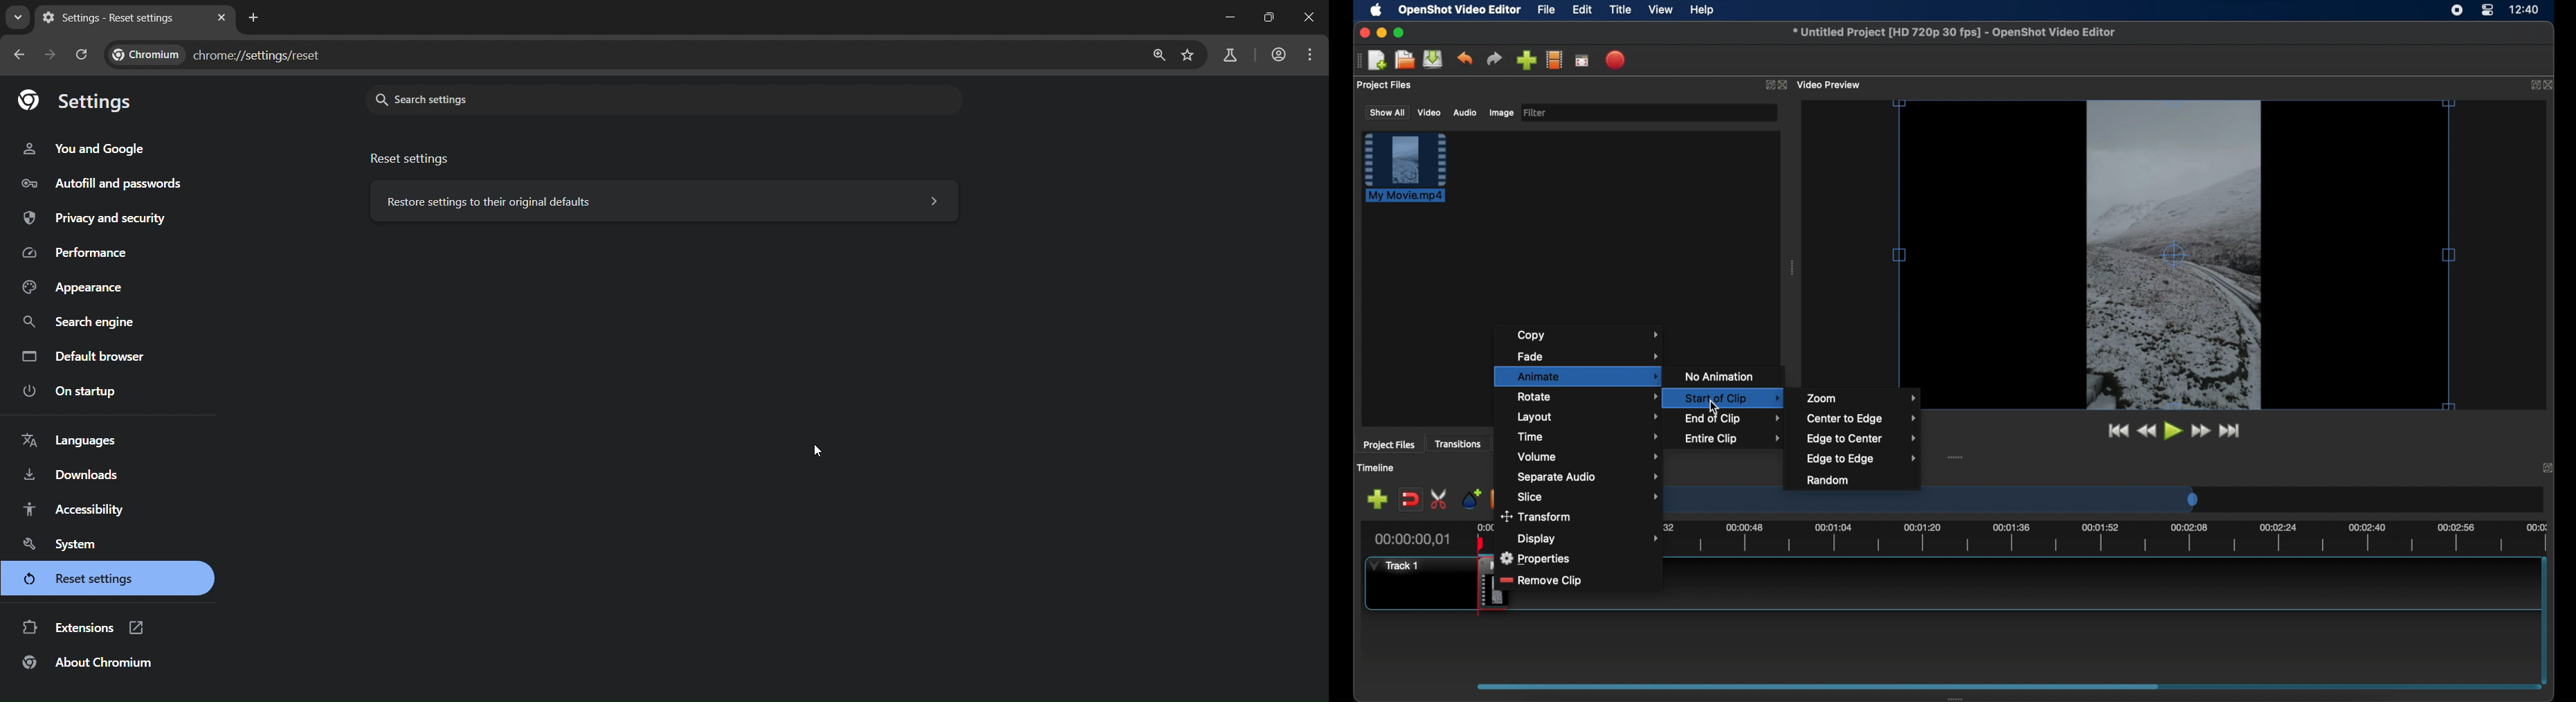 The image size is (2576, 728). What do you see at coordinates (412, 159) in the screenshot?
I see `reset settings` at bounding box center [412, 159].